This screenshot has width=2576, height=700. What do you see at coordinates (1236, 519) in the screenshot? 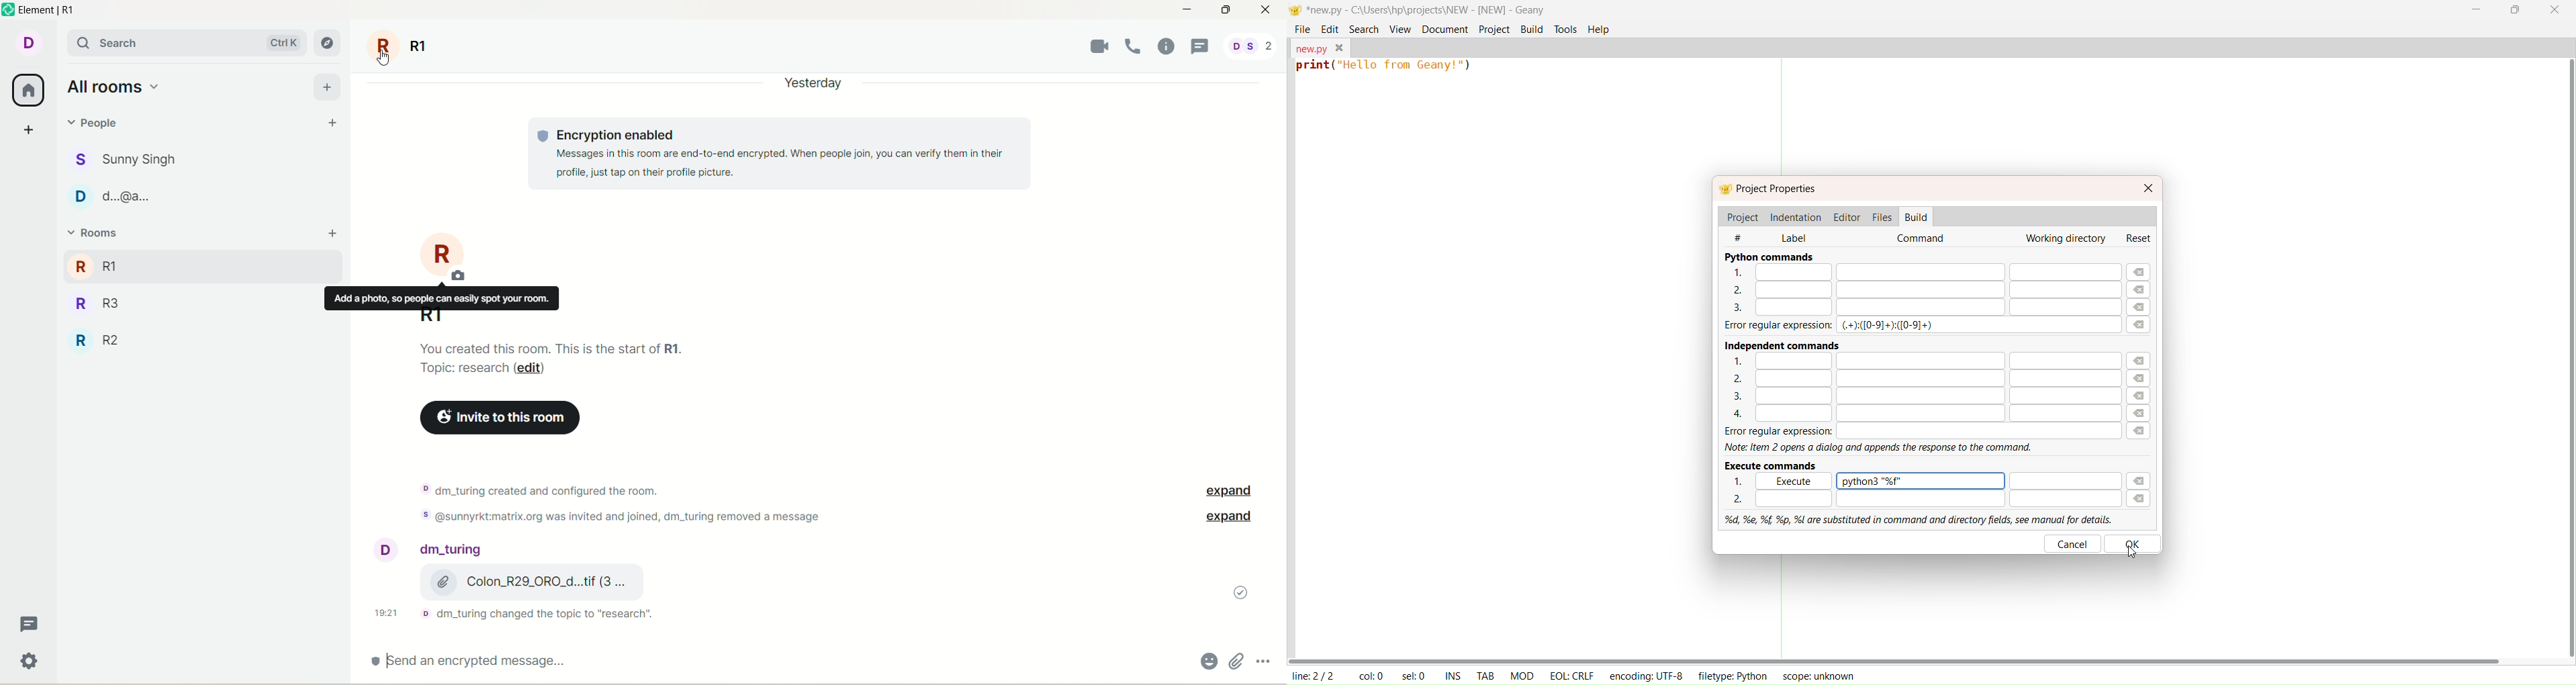
I see `expand` at bounding box center [1236, 519].